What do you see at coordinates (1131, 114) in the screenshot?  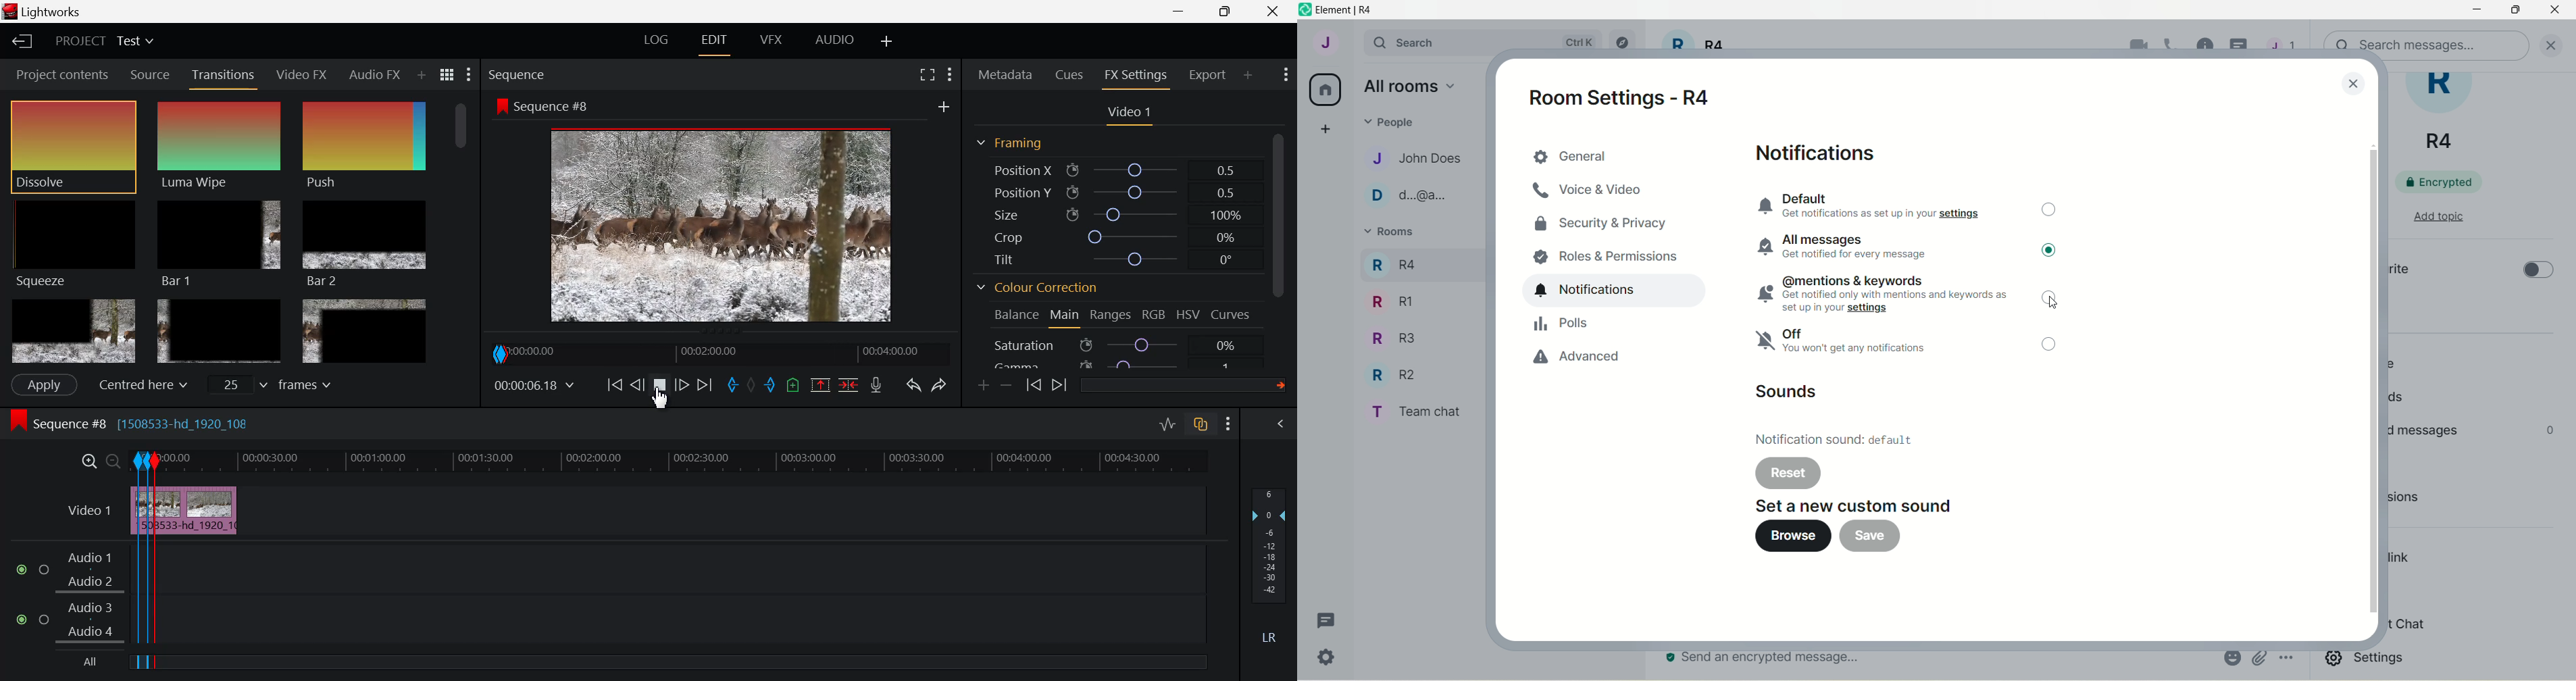 I see `Video 1 settings open` at bounding box center [1131, 114].